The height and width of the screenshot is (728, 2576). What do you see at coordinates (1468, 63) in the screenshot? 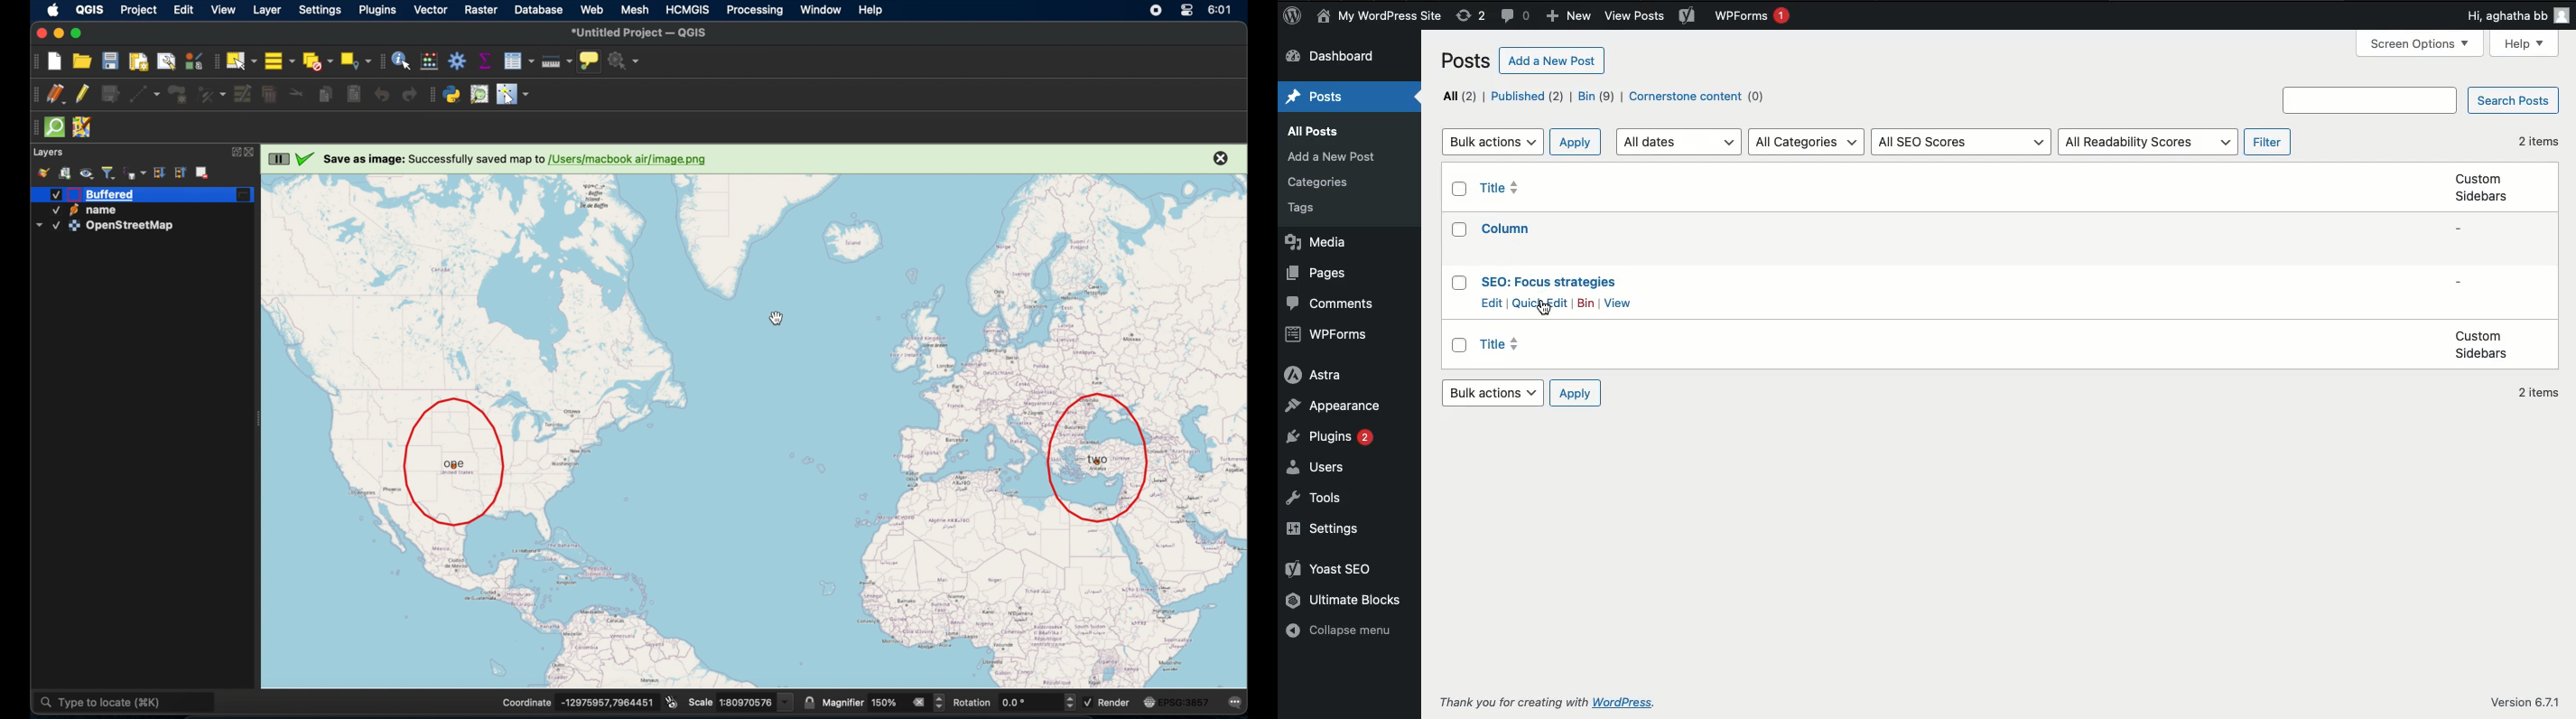
I see `Posts` at bounding box center [1468, 63].